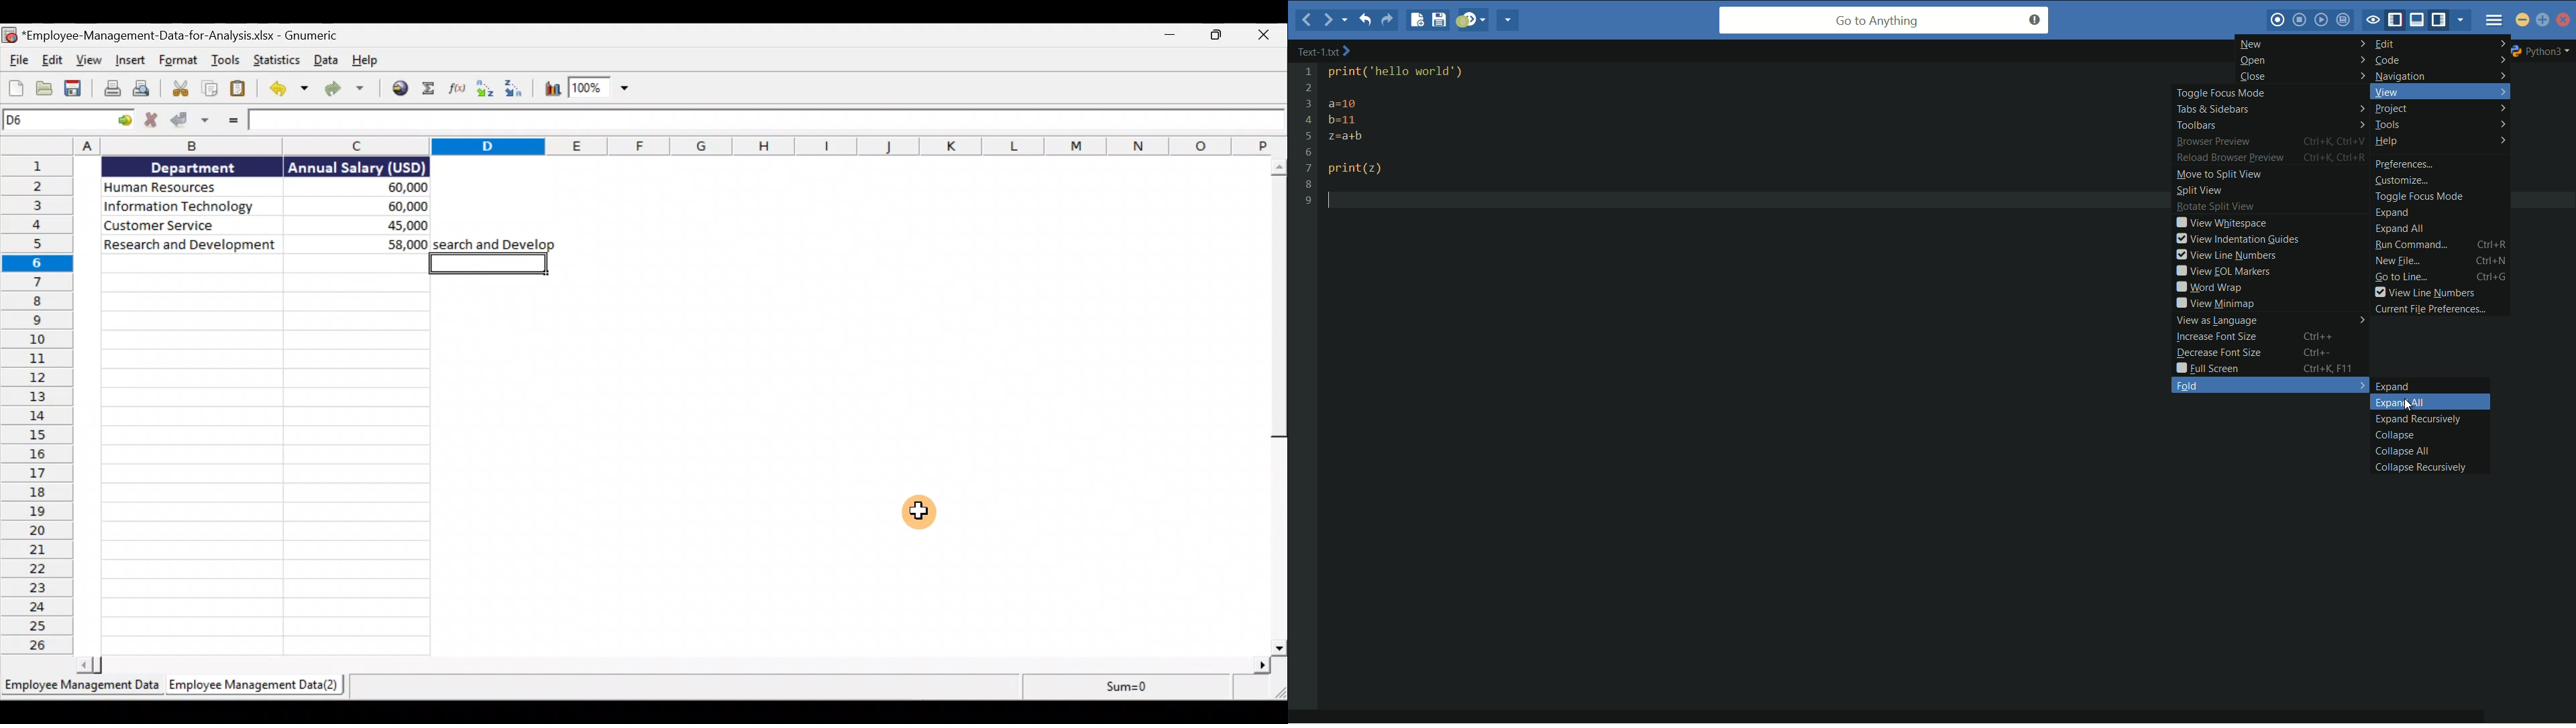  What do you see at coordinates (178, 61) in the screenshot?
I see `Format` at bounding box center [178, 61].